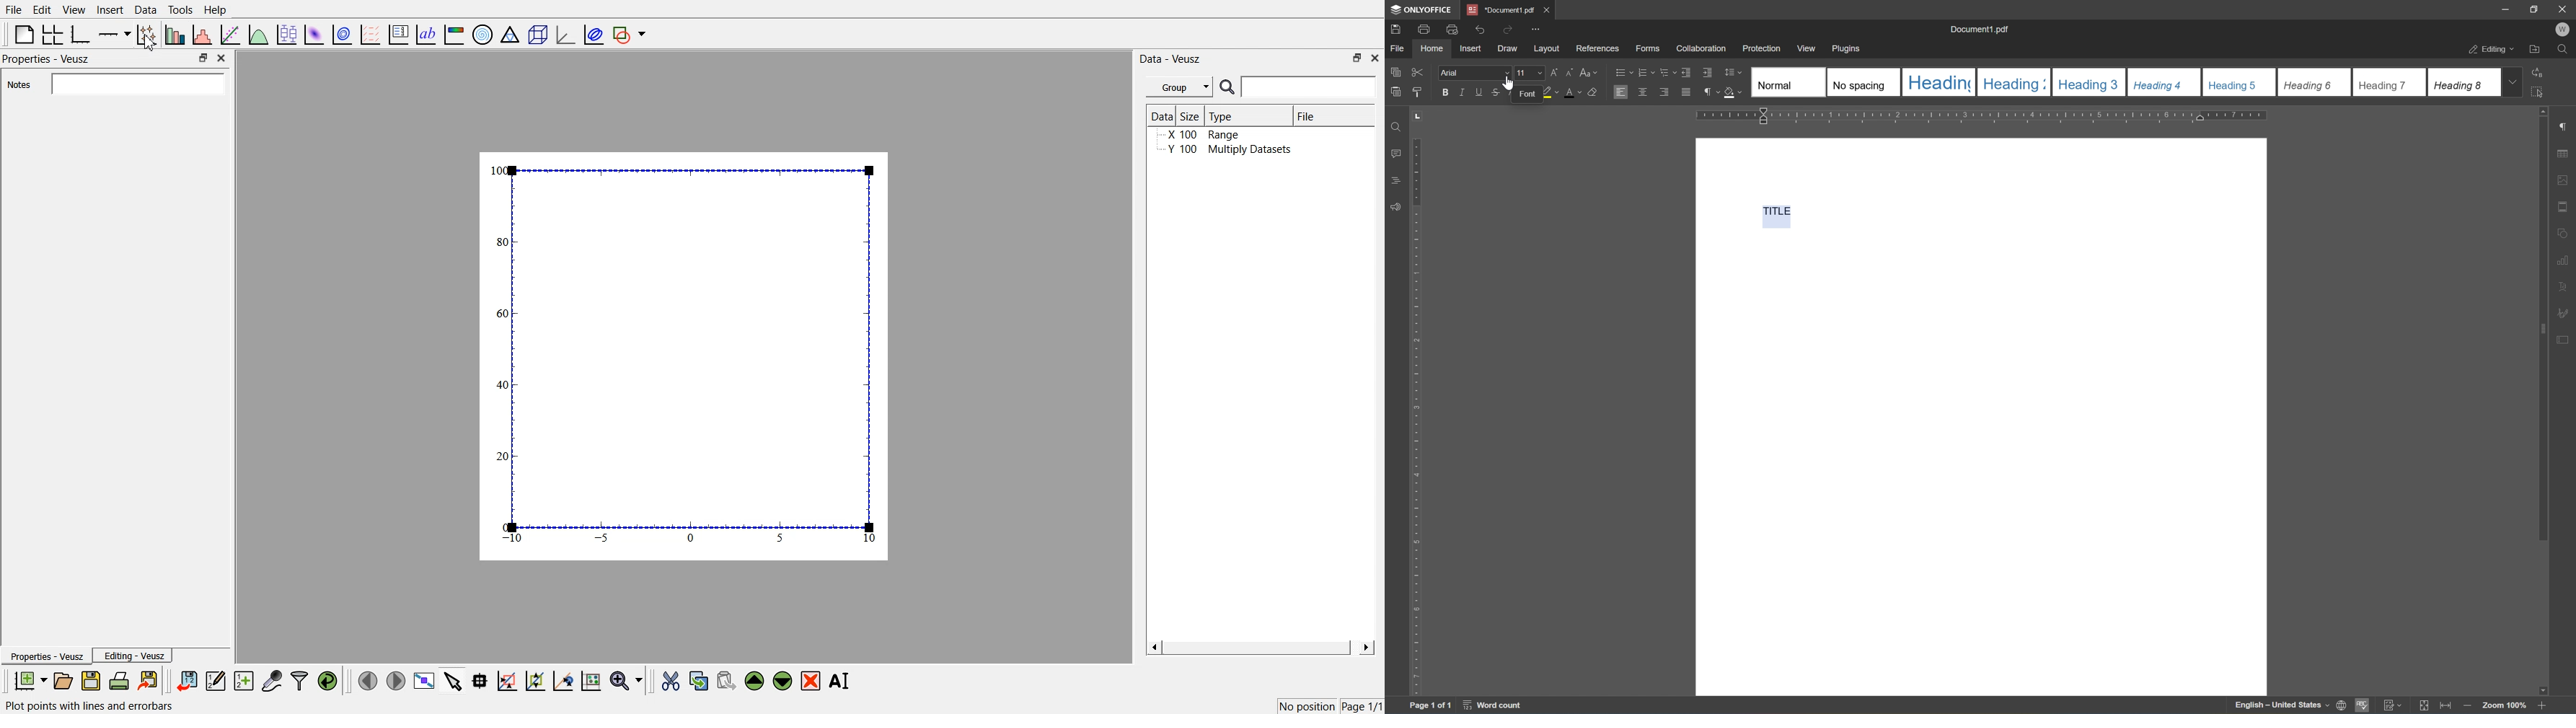 The height and width of the screenshot is (728, 2576). I want to click on draw, so click(1506, 48).